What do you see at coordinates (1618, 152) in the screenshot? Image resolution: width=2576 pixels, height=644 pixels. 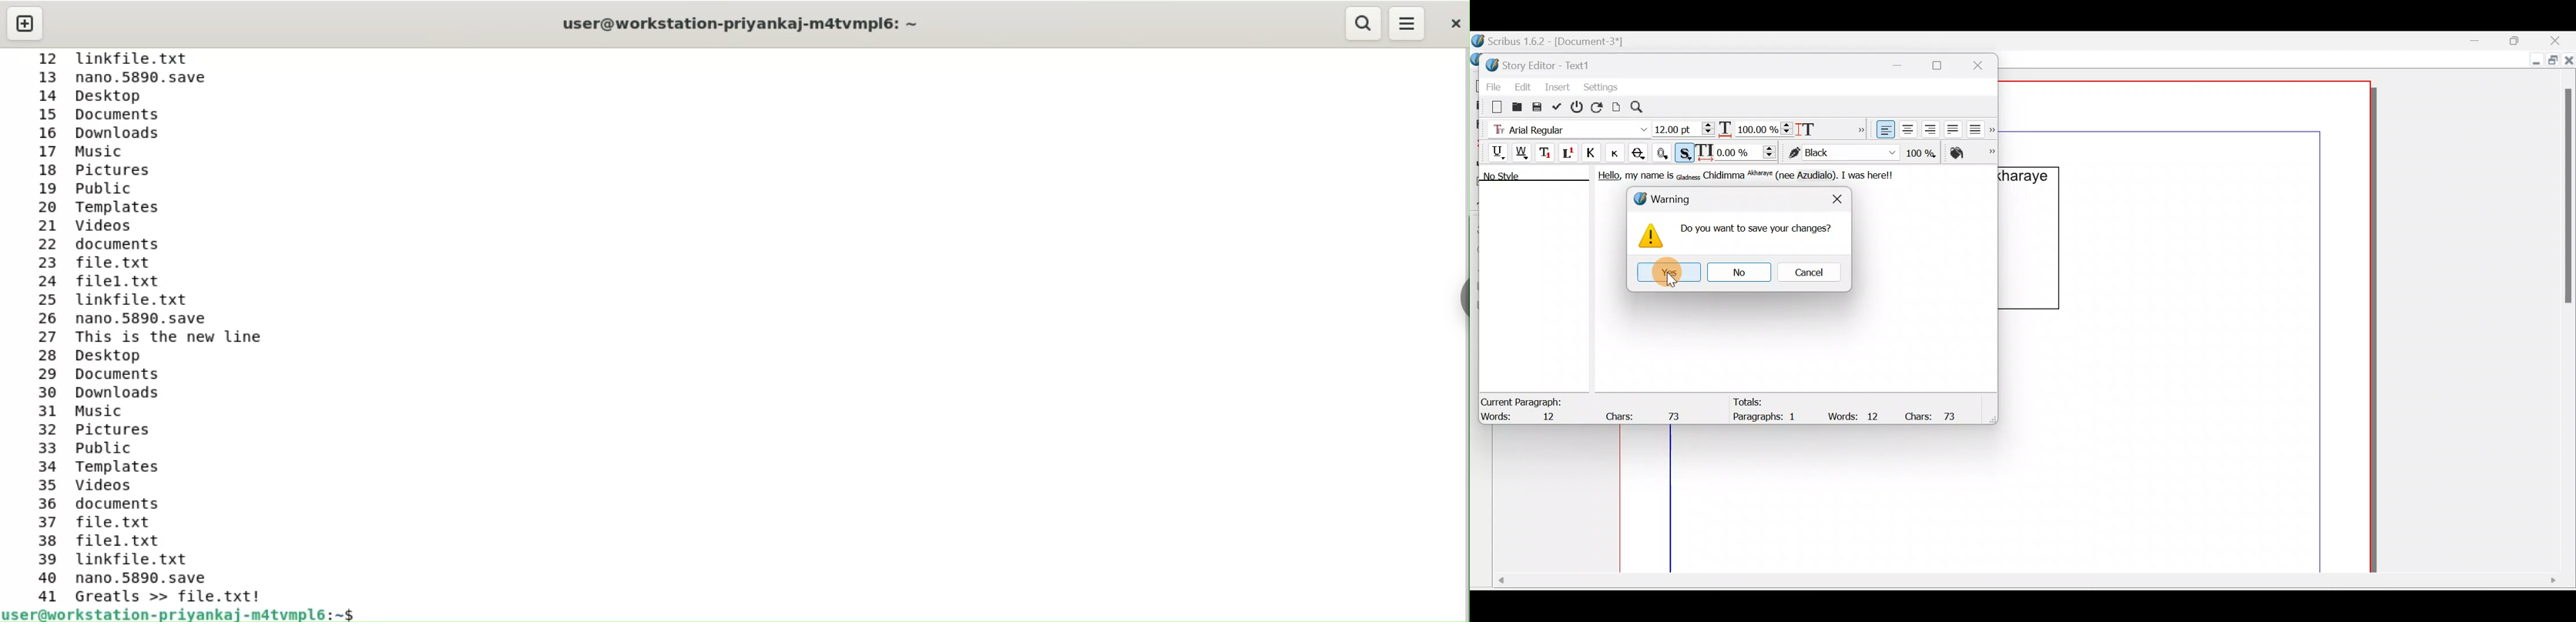 I see `Small caps` at bounding box center [1618, 152].